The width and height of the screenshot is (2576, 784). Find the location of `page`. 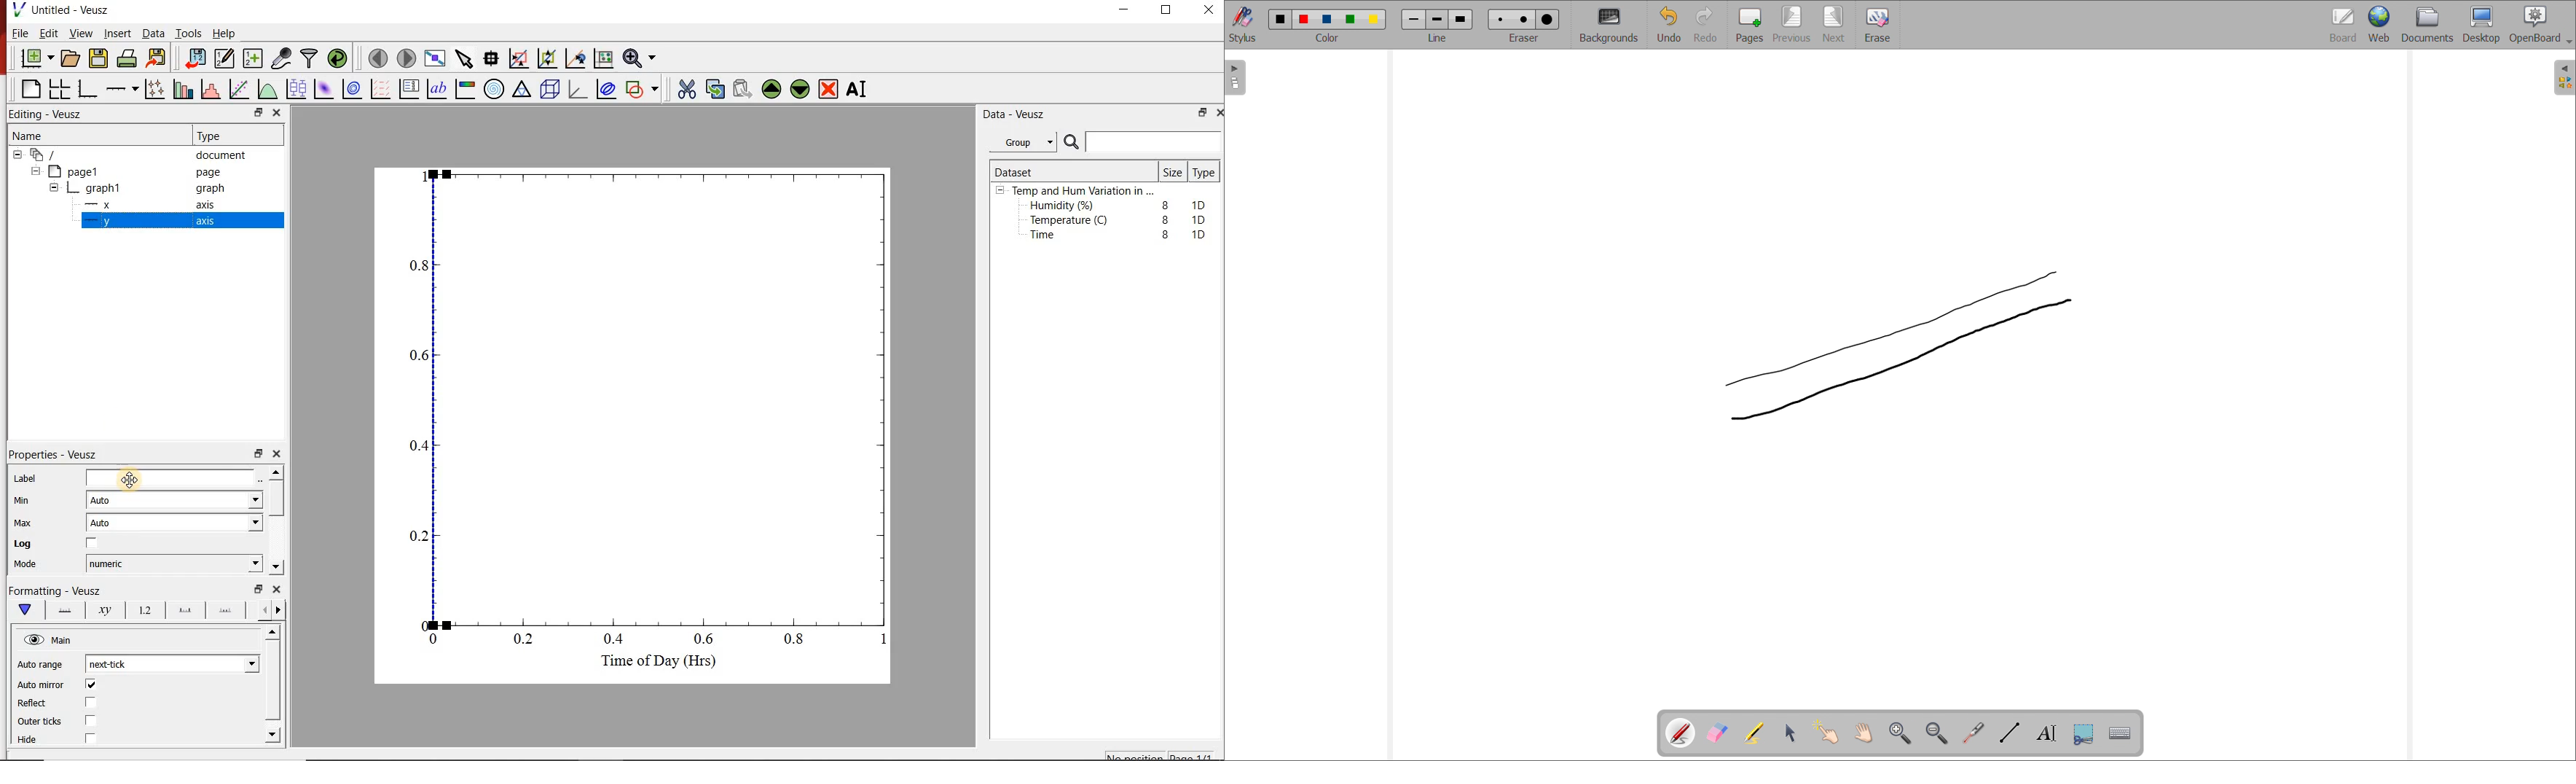

page is located at coordinates (211, 173).